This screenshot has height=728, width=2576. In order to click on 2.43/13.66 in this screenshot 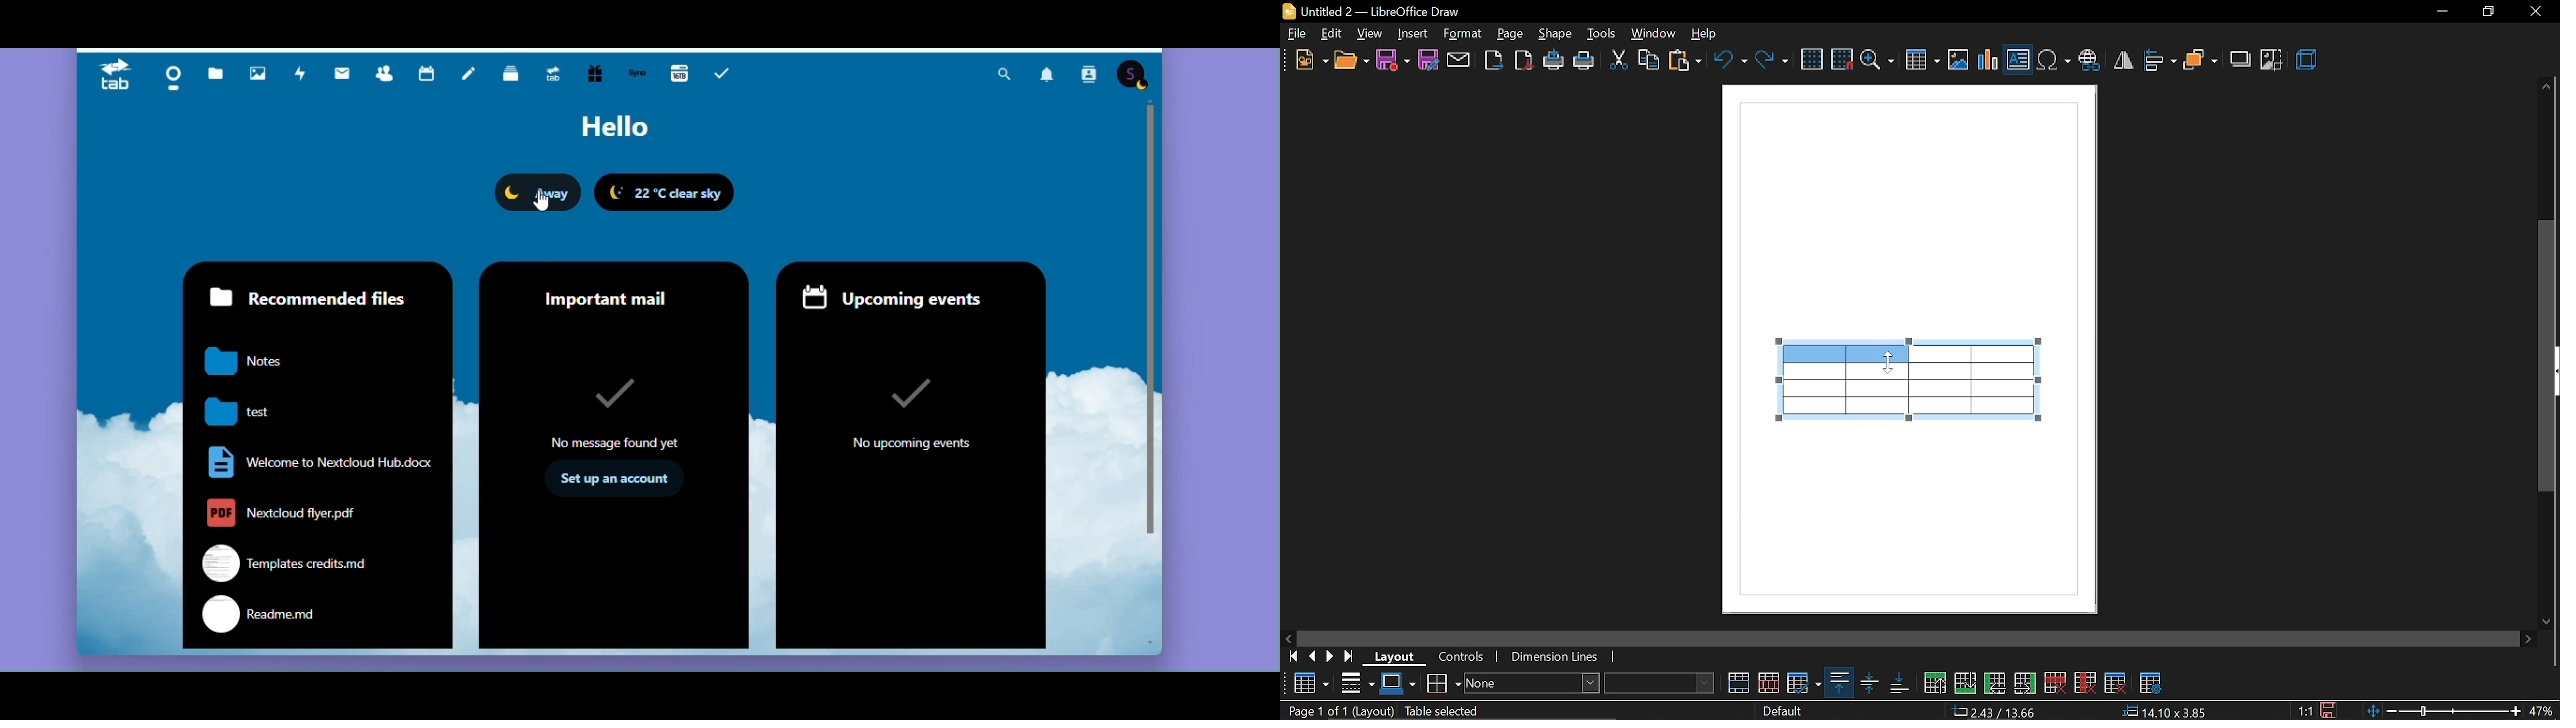, I will do `click(1998, 712)`.